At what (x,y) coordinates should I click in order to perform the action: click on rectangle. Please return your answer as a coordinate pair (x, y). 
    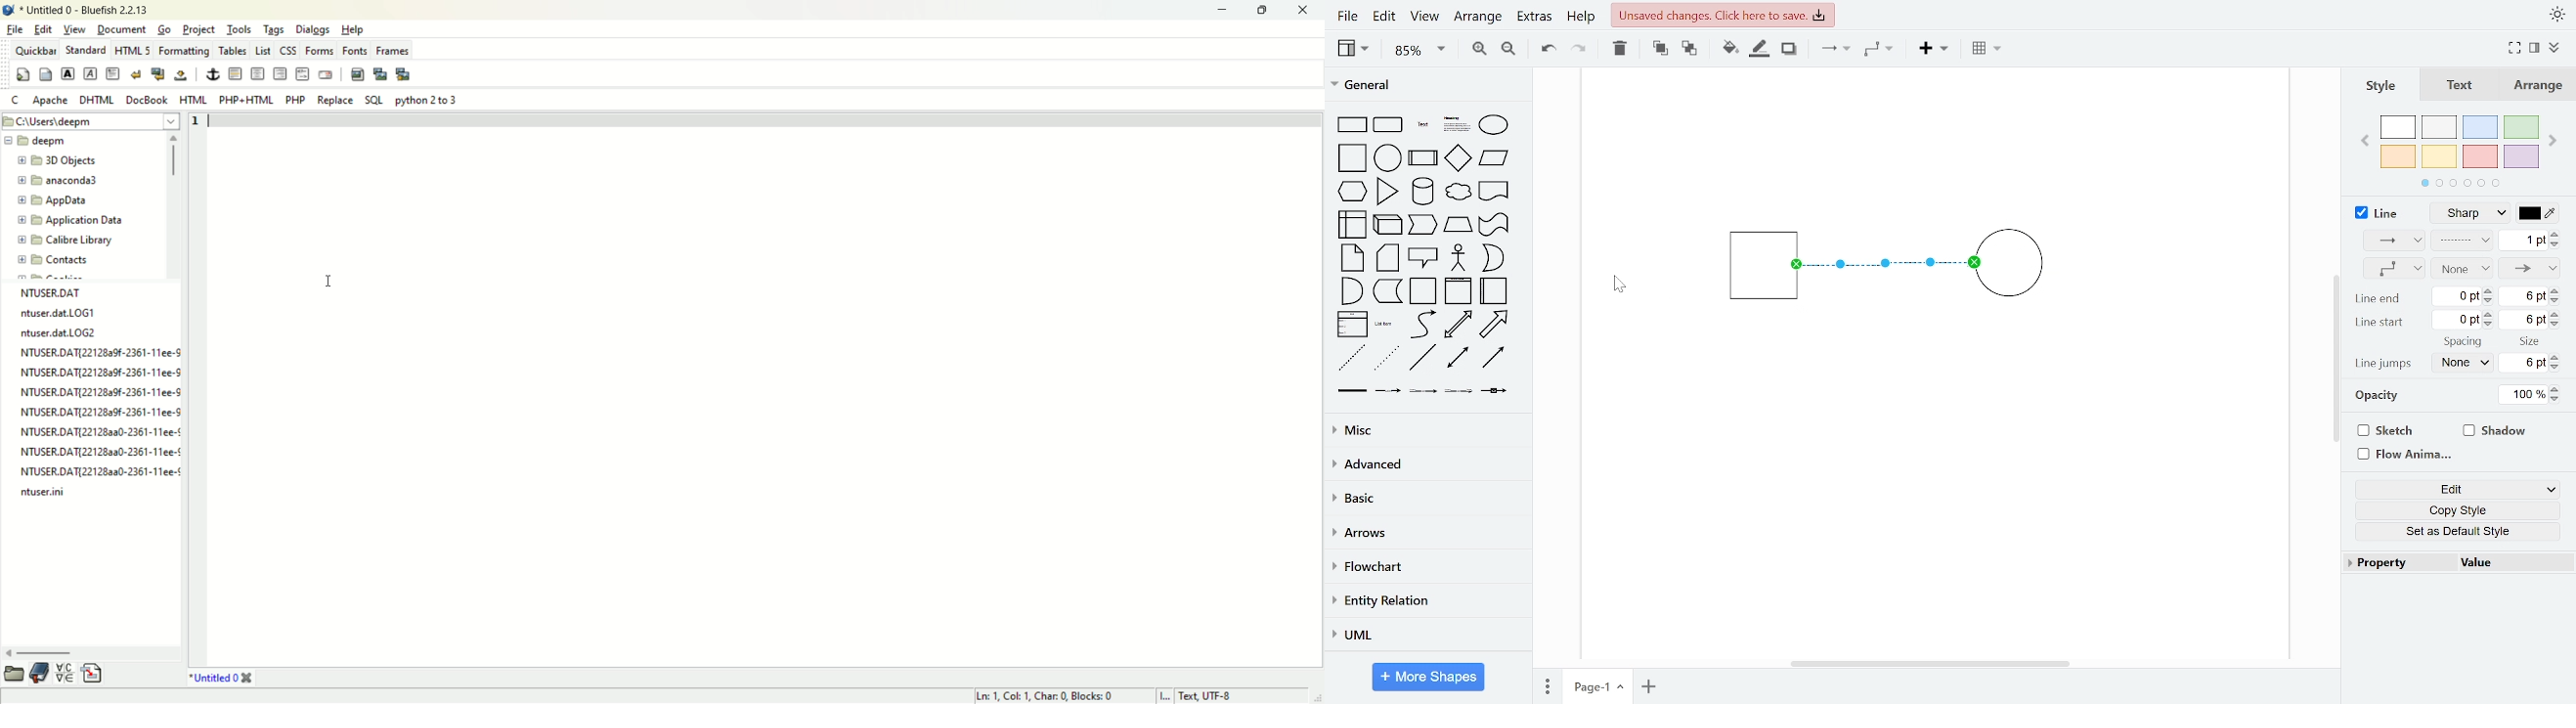
    Looking at the image, I should click on (1352, 125).